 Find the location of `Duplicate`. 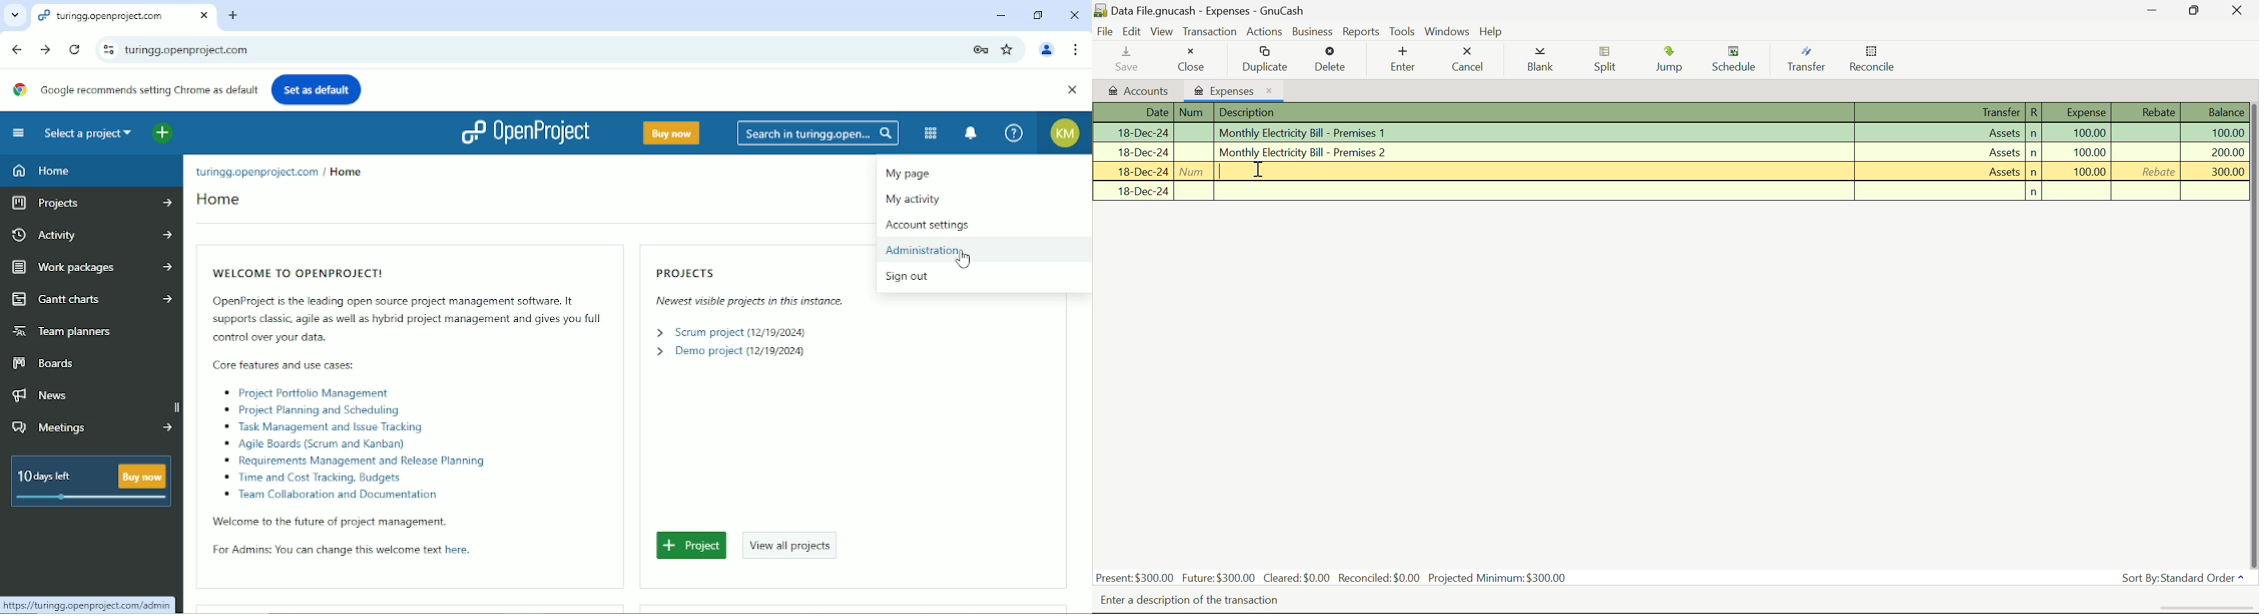

Duplicate is located at coordinates (1266, 60).